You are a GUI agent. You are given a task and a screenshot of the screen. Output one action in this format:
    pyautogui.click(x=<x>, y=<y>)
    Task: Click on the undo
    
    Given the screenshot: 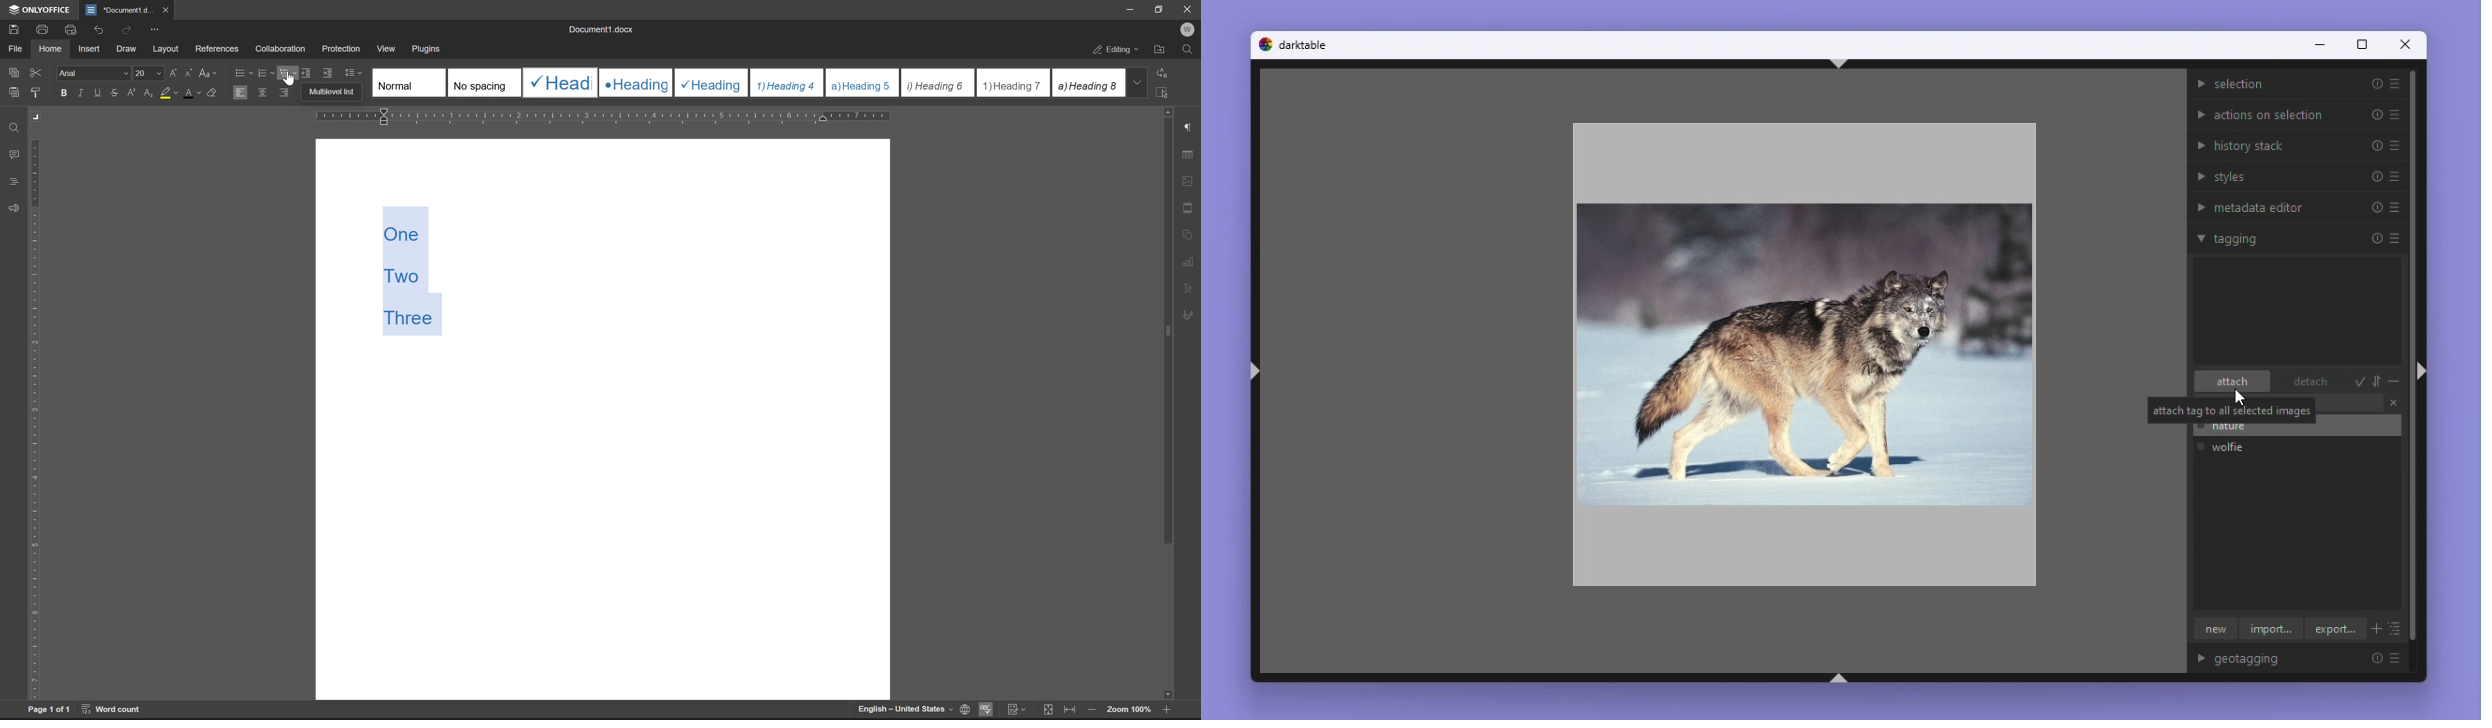 What is the action you would take?
    pyautogui.click(x=97, y=31)
    